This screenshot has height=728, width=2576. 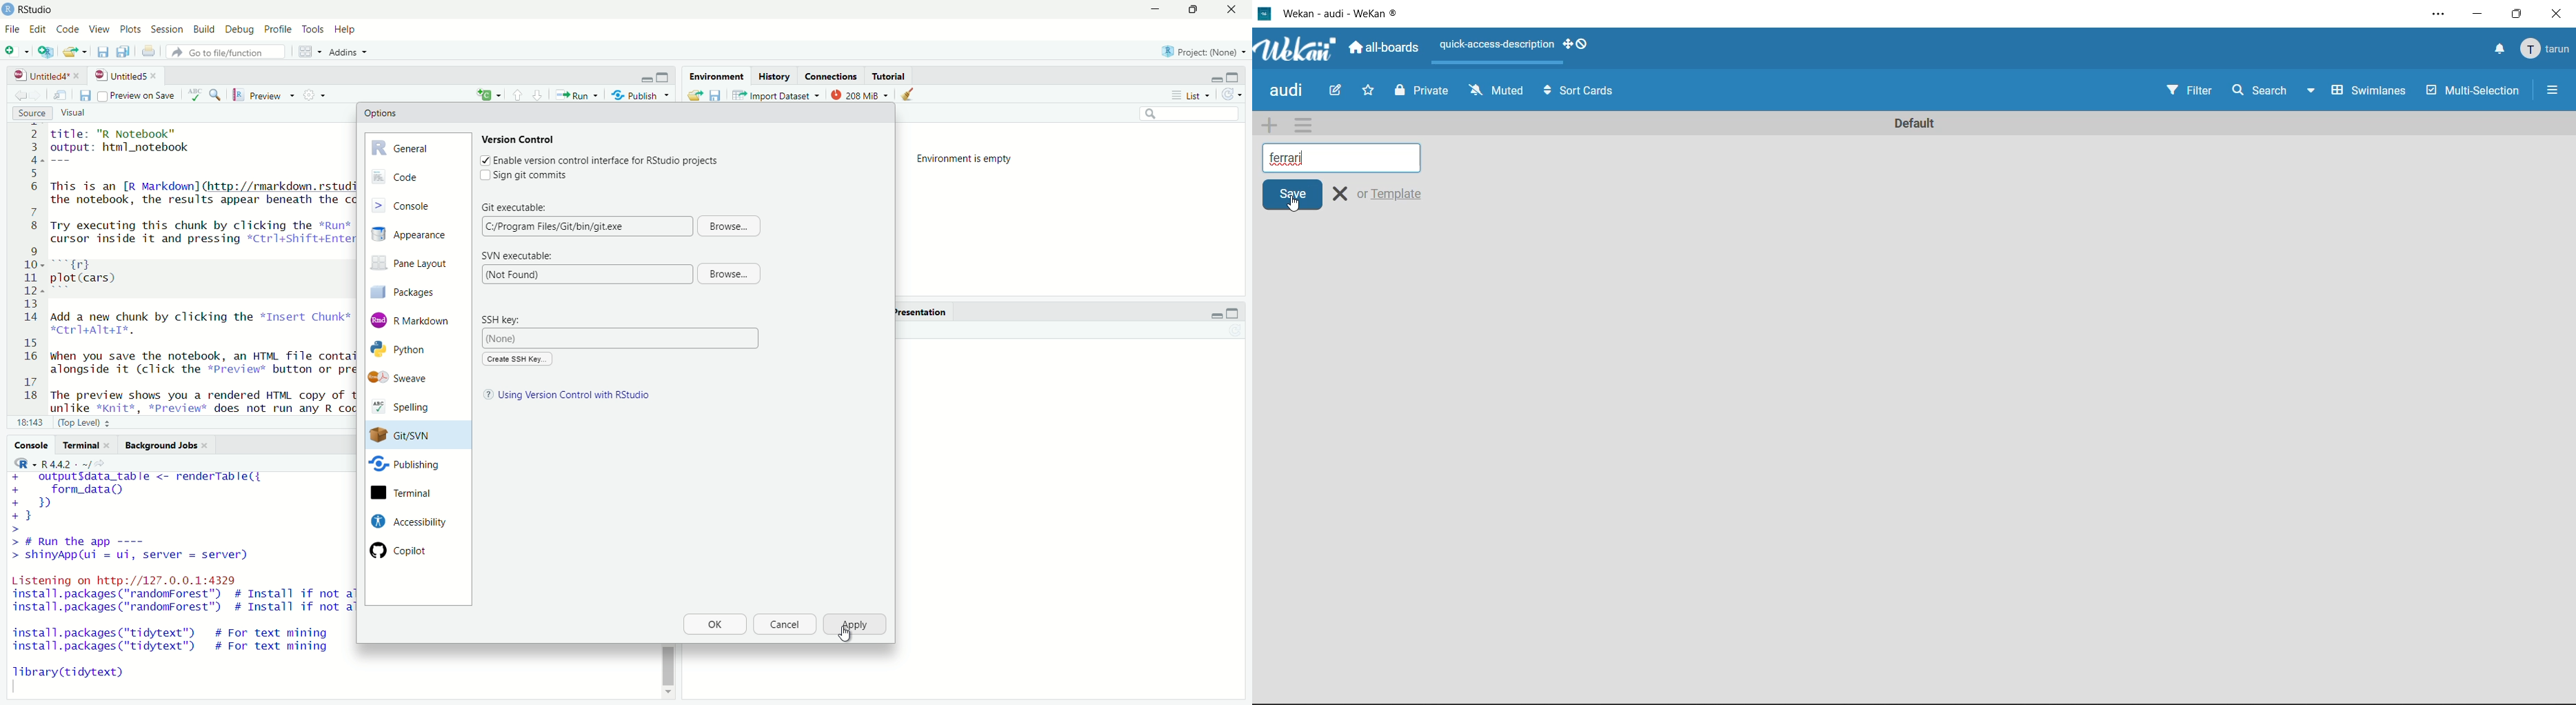 What do you see at coordinates (2518, 14) in the screenshot?
I see `maximize` at bounding box center [2518, 14].